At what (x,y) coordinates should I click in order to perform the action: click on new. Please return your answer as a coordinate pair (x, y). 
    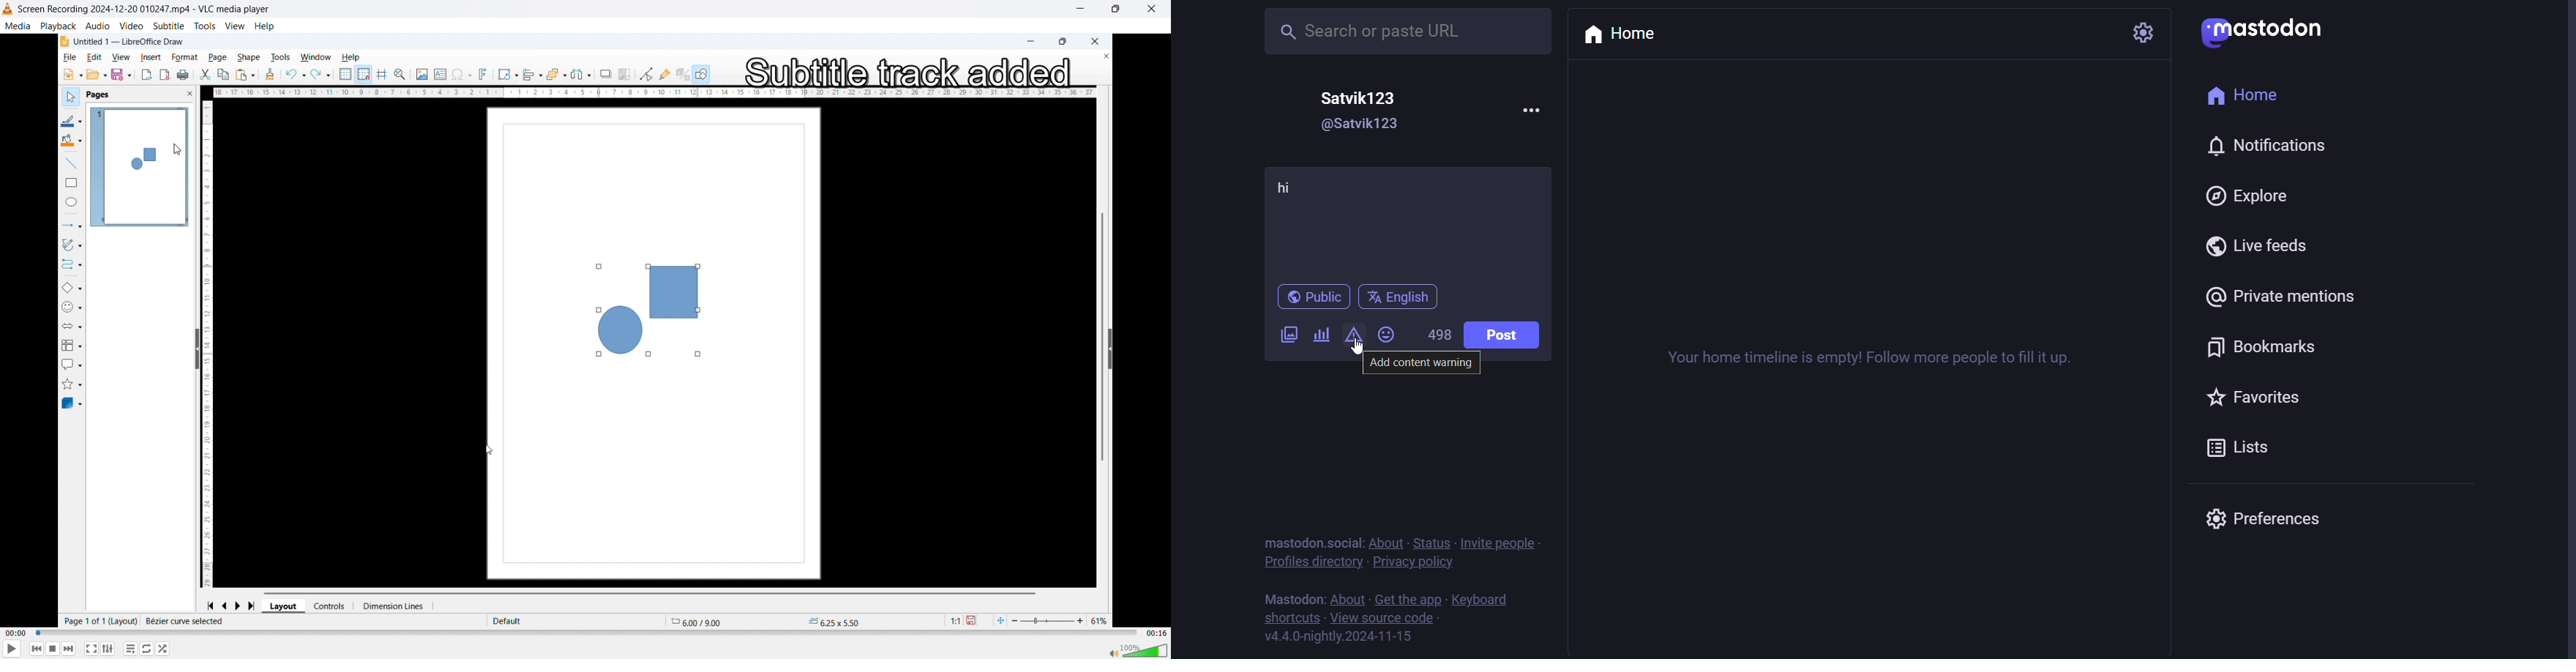
    Looking at the image, I should click on (71, 74).